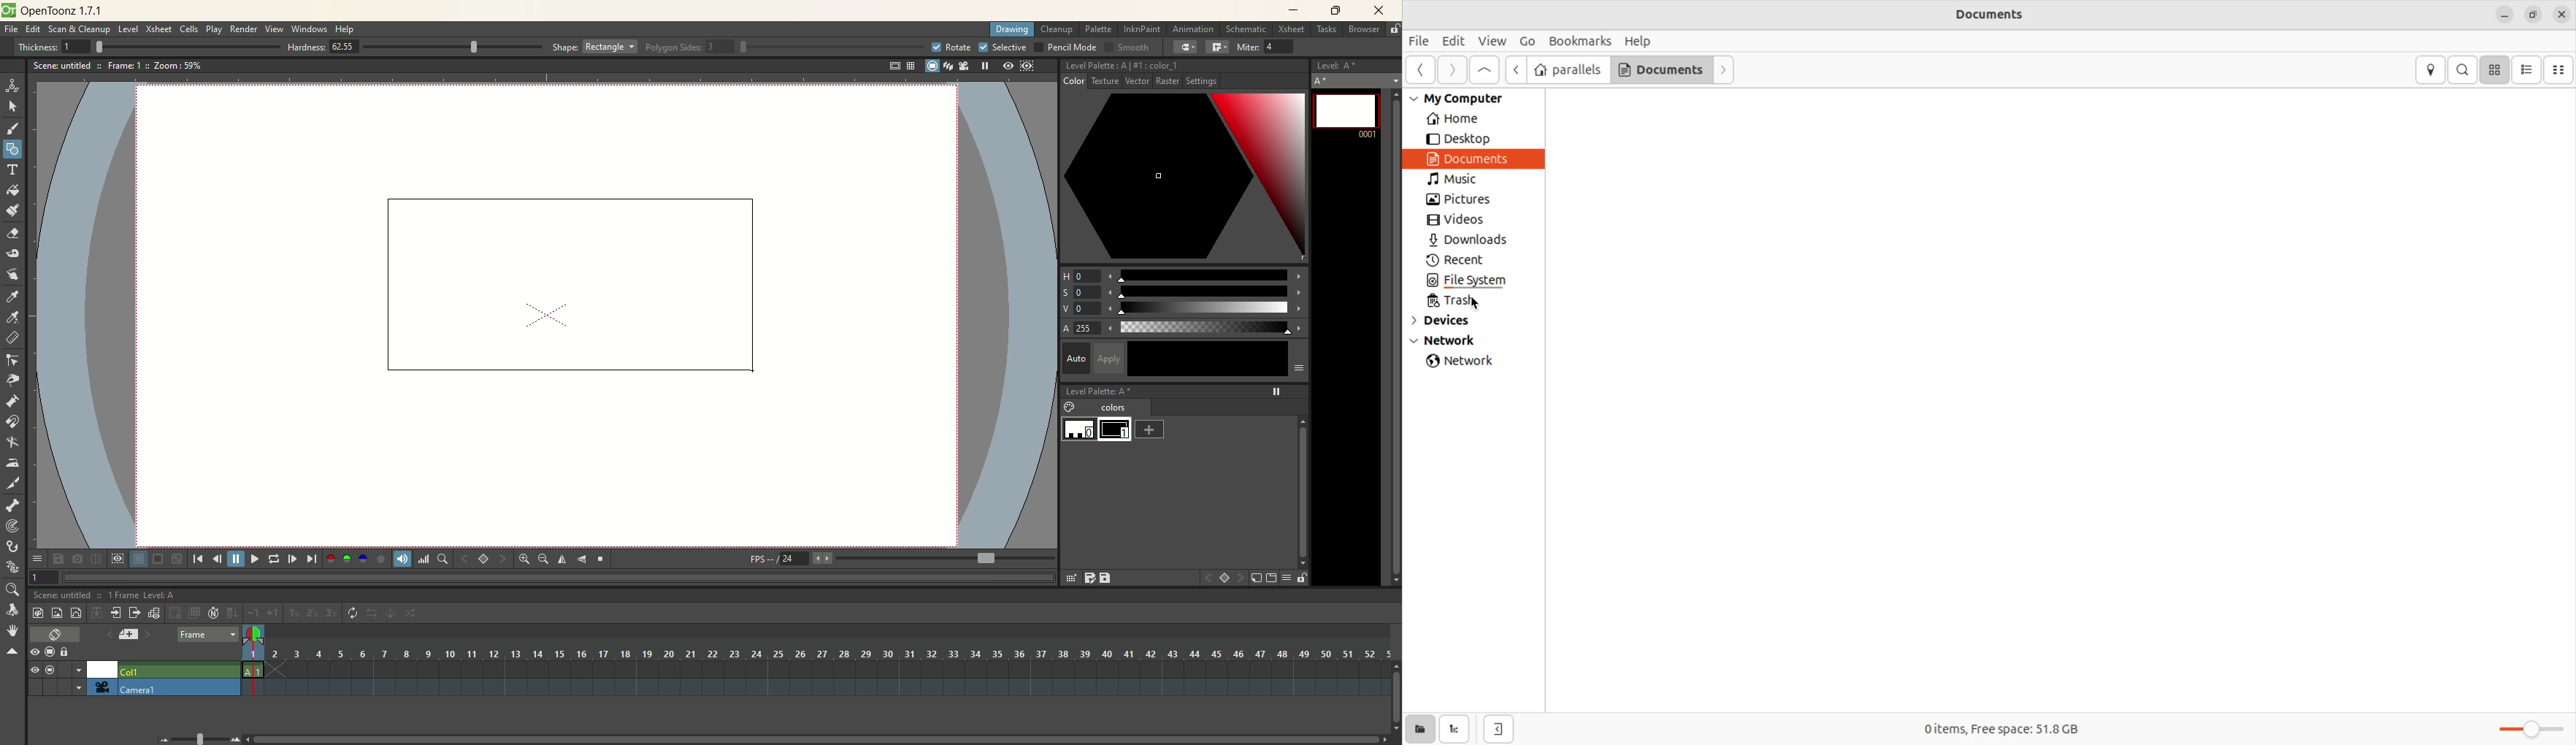 Image resolution: width=2576 pixels, height=756 pixels. Describe the element at coordinates (1393, 708) in the screenshot. I see `vertical scrollbar` at that location.